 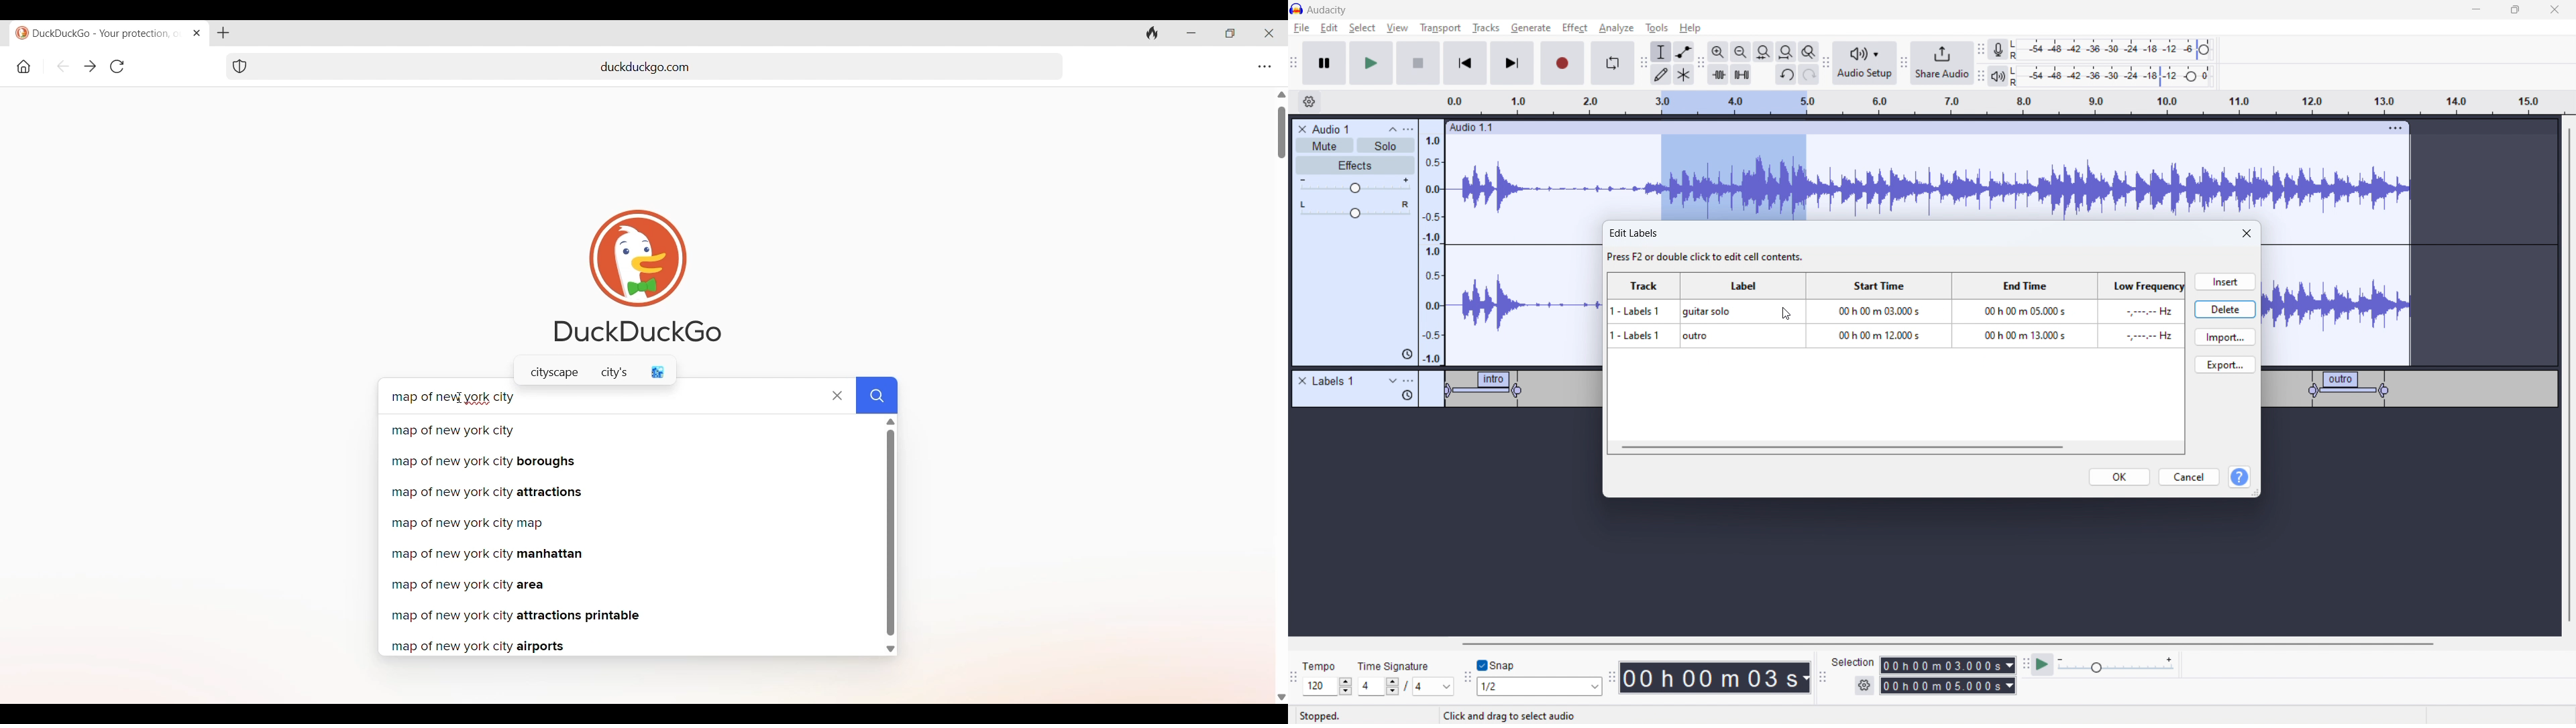 I want to click on audio wave, so click(x=1927, y=178).